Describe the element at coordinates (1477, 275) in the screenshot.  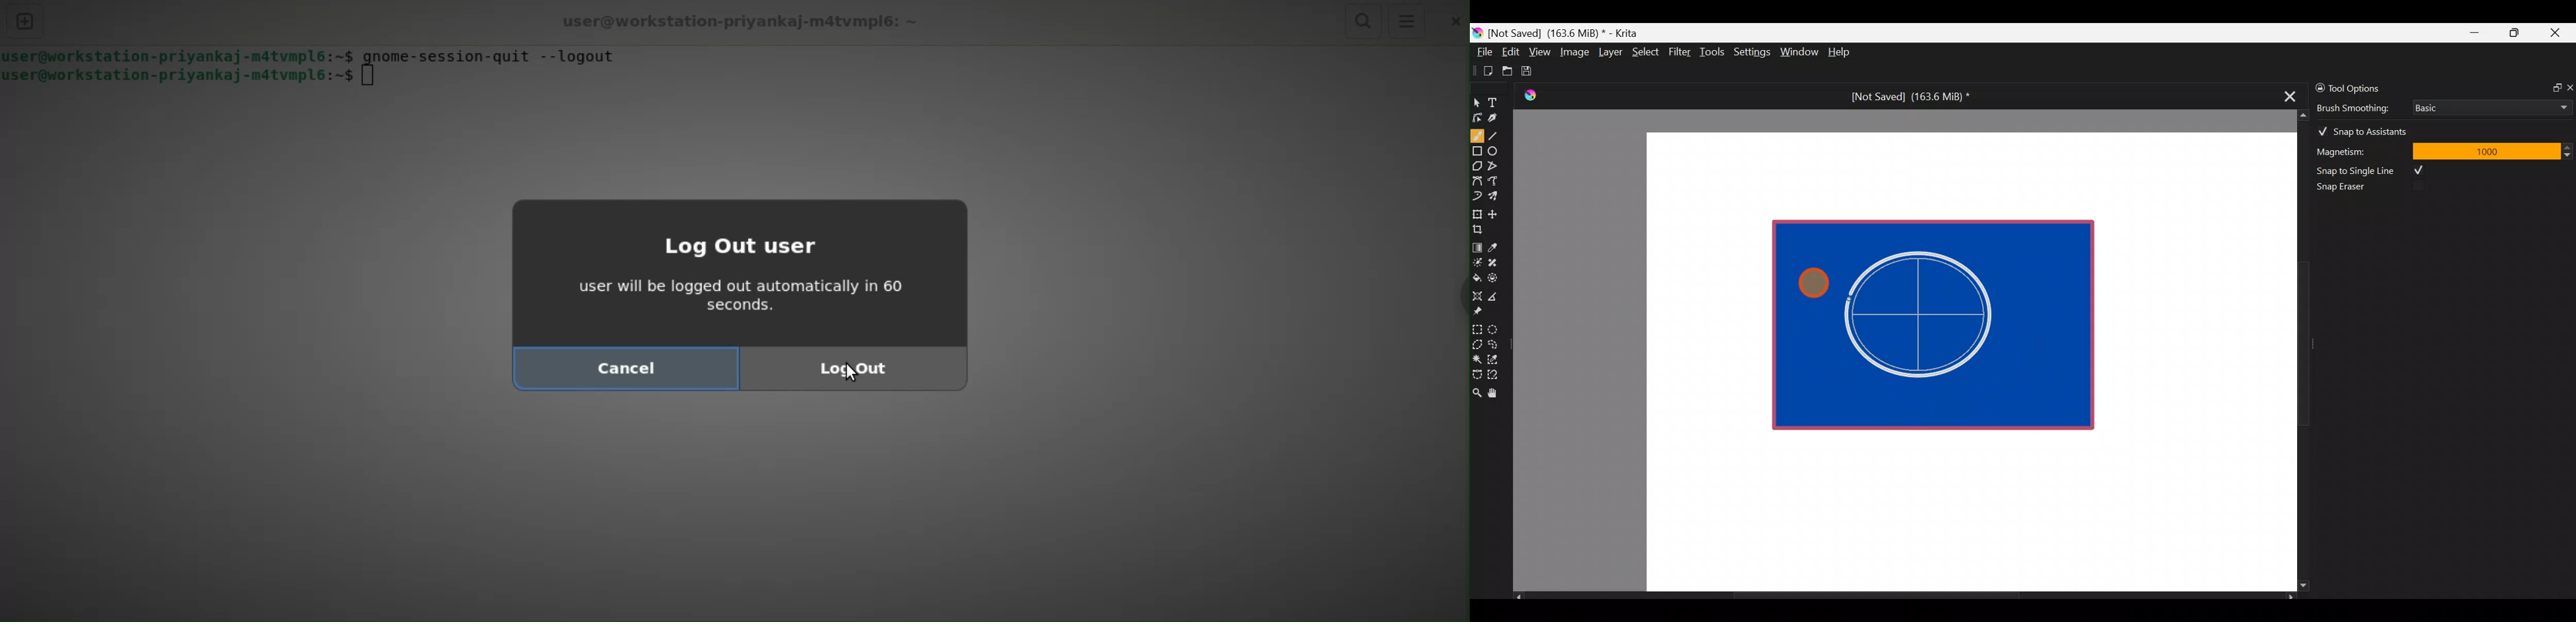
I see `Fill a contiguous area of colour with colour/fill a selection` at that location.